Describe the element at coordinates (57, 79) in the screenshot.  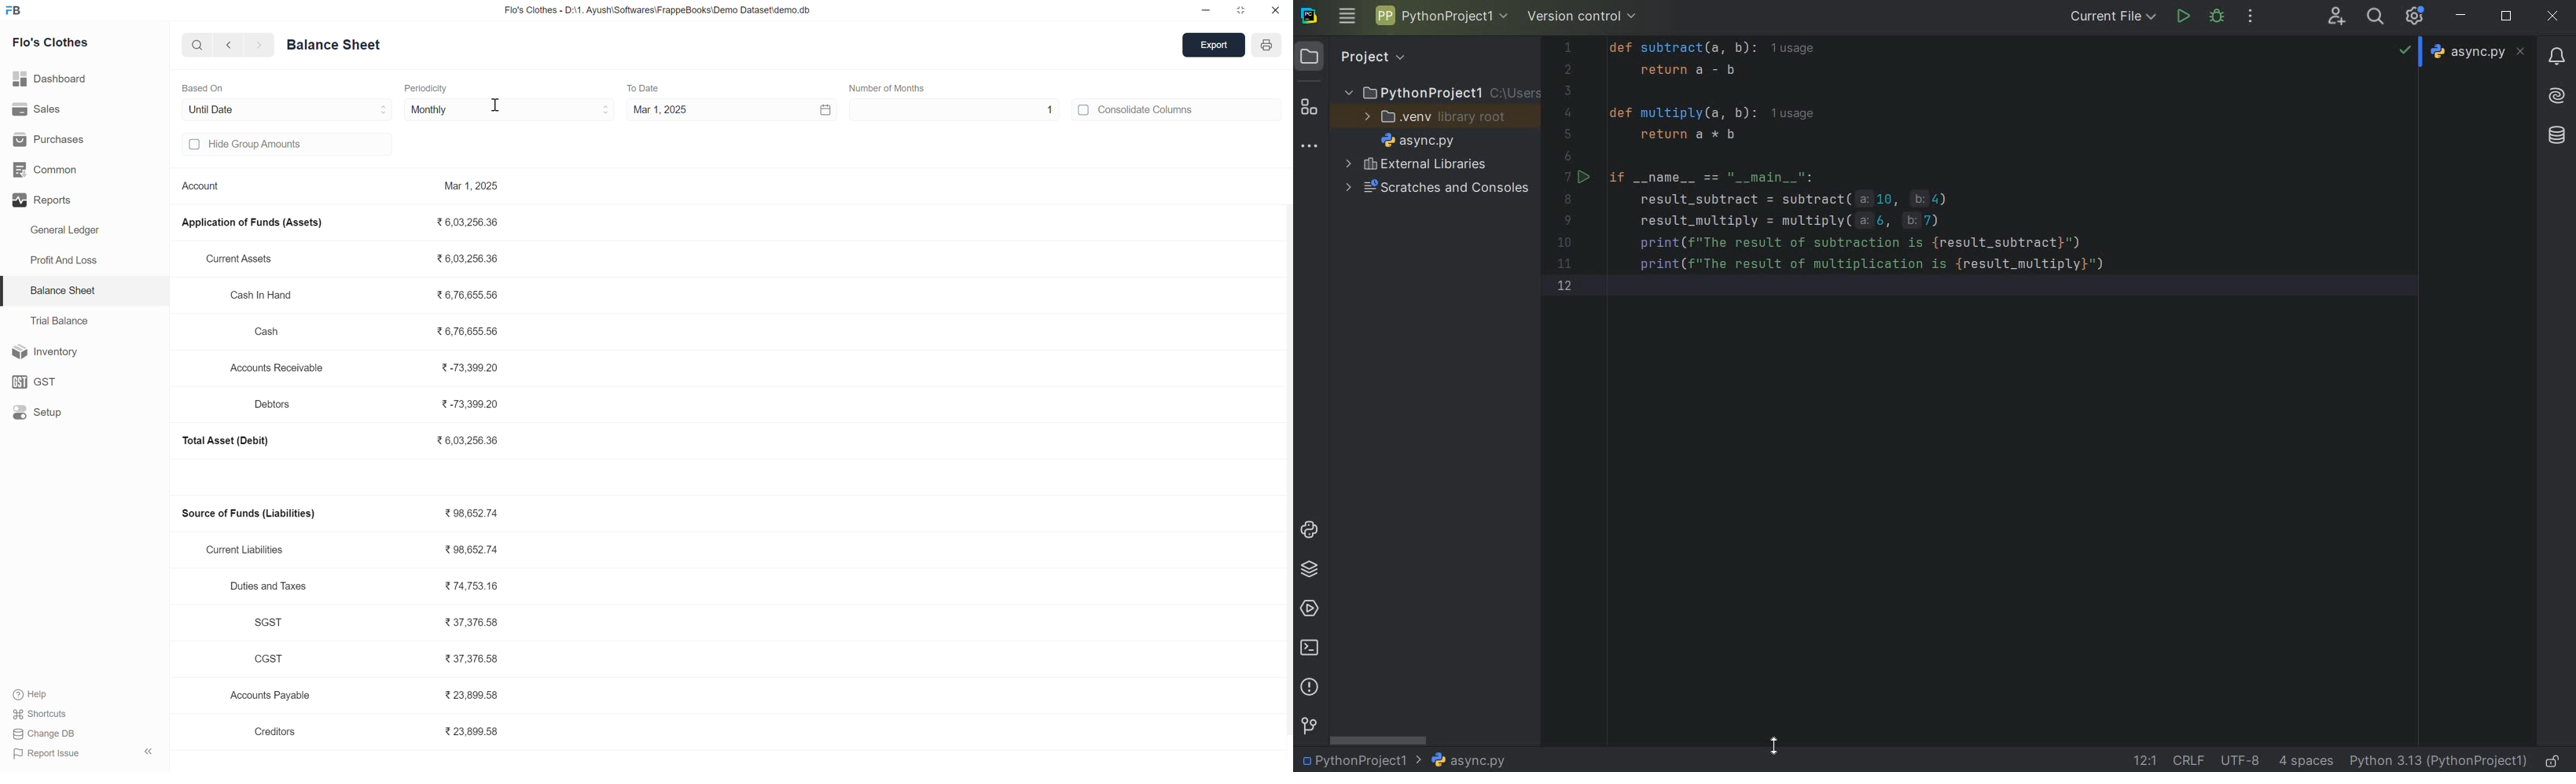
I see ` Dashboard` at that location.